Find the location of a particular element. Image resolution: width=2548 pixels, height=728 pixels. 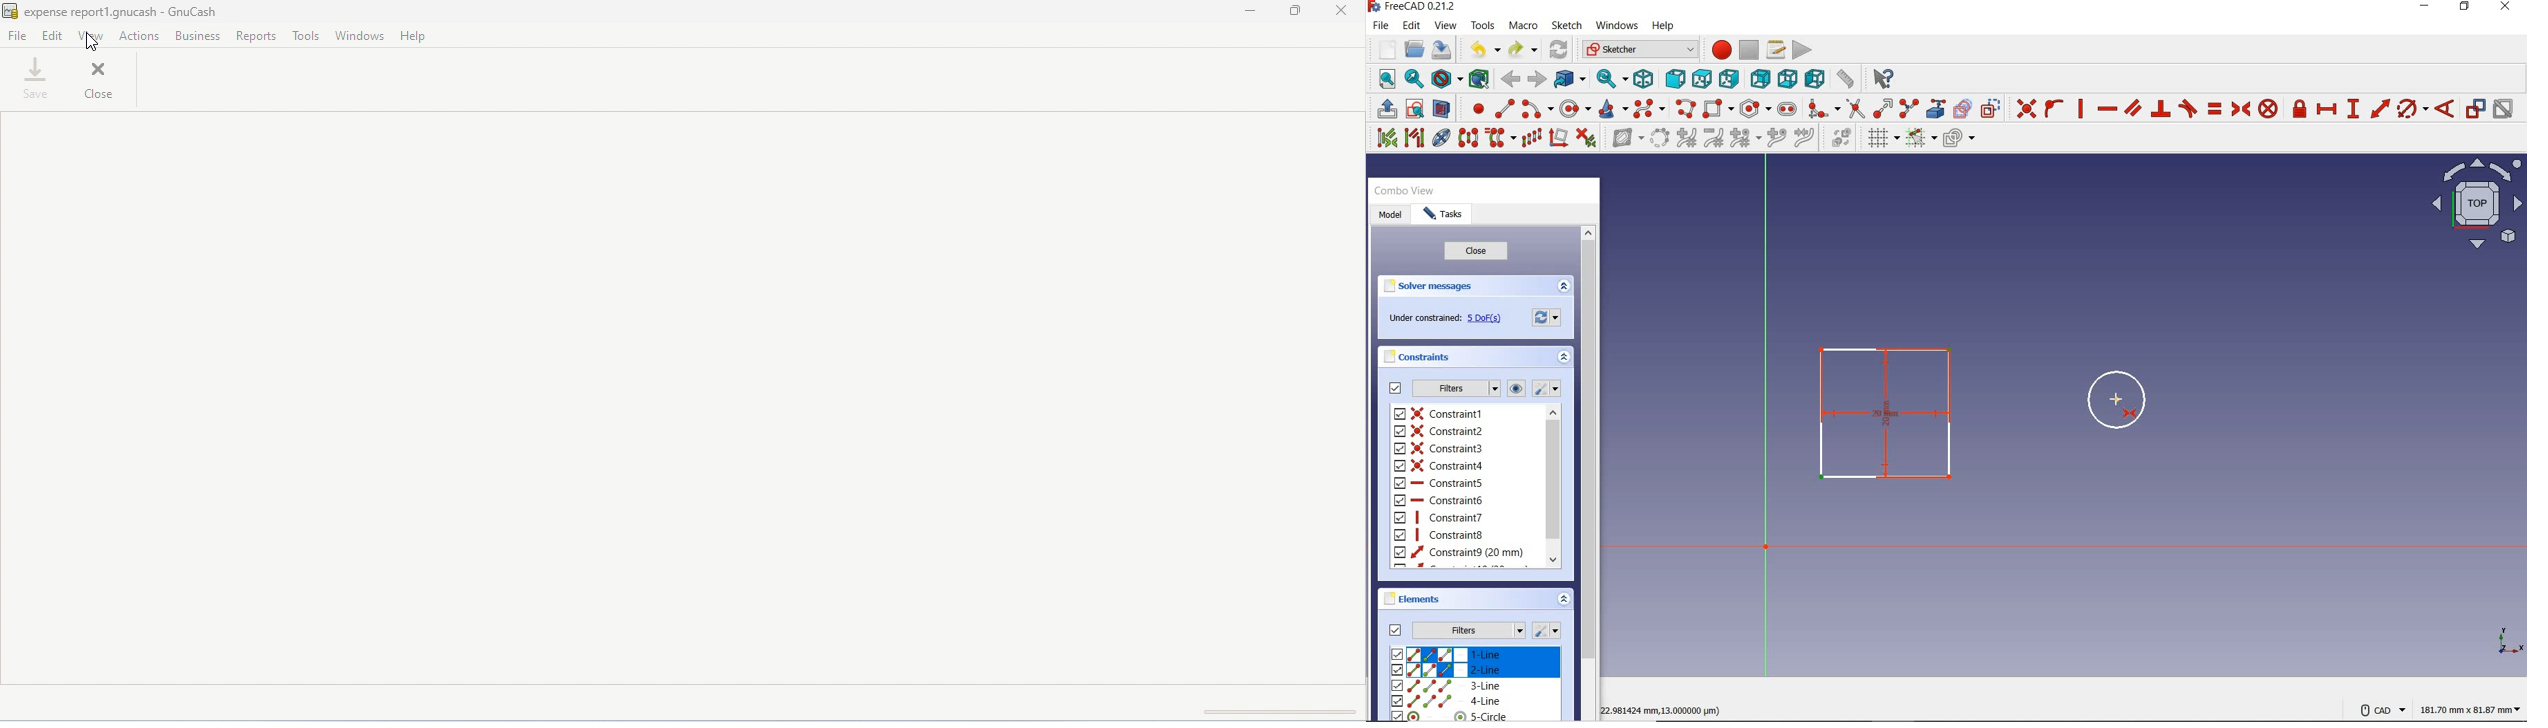

execute macro is located at coordinates (1802, 51).